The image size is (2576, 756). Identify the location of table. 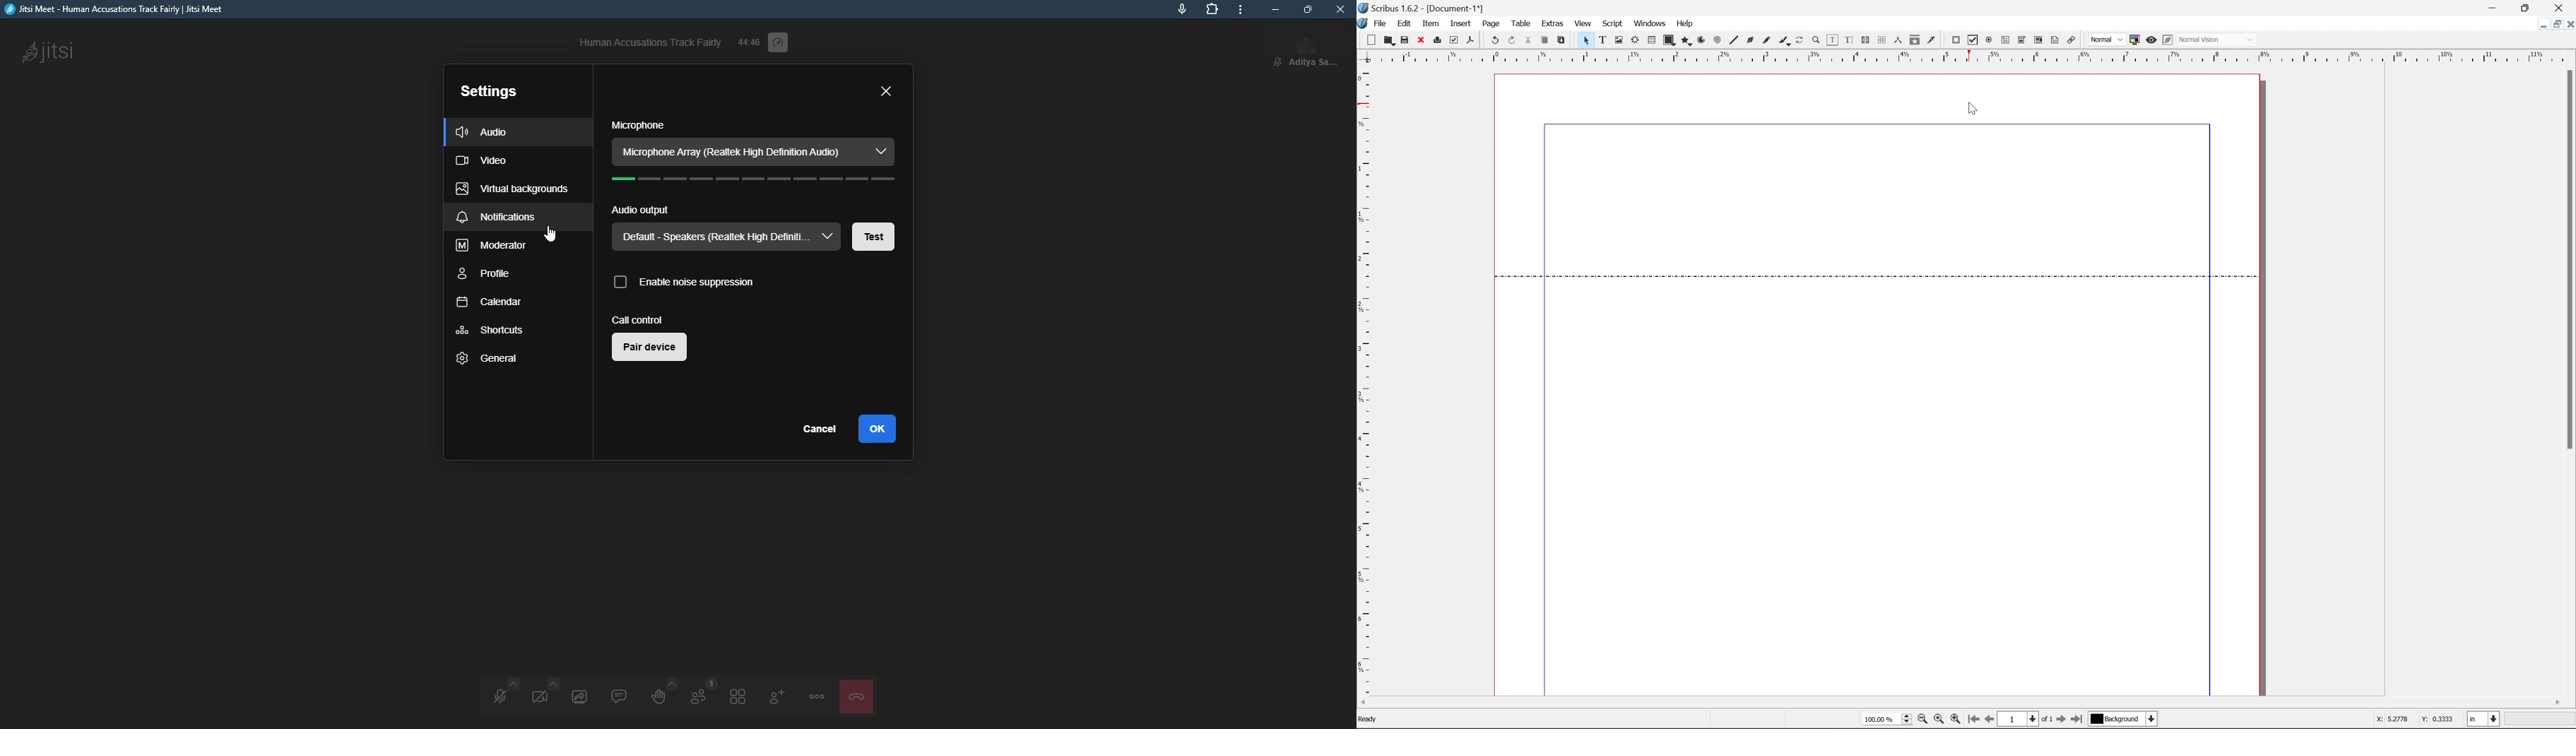
(1520, 20).